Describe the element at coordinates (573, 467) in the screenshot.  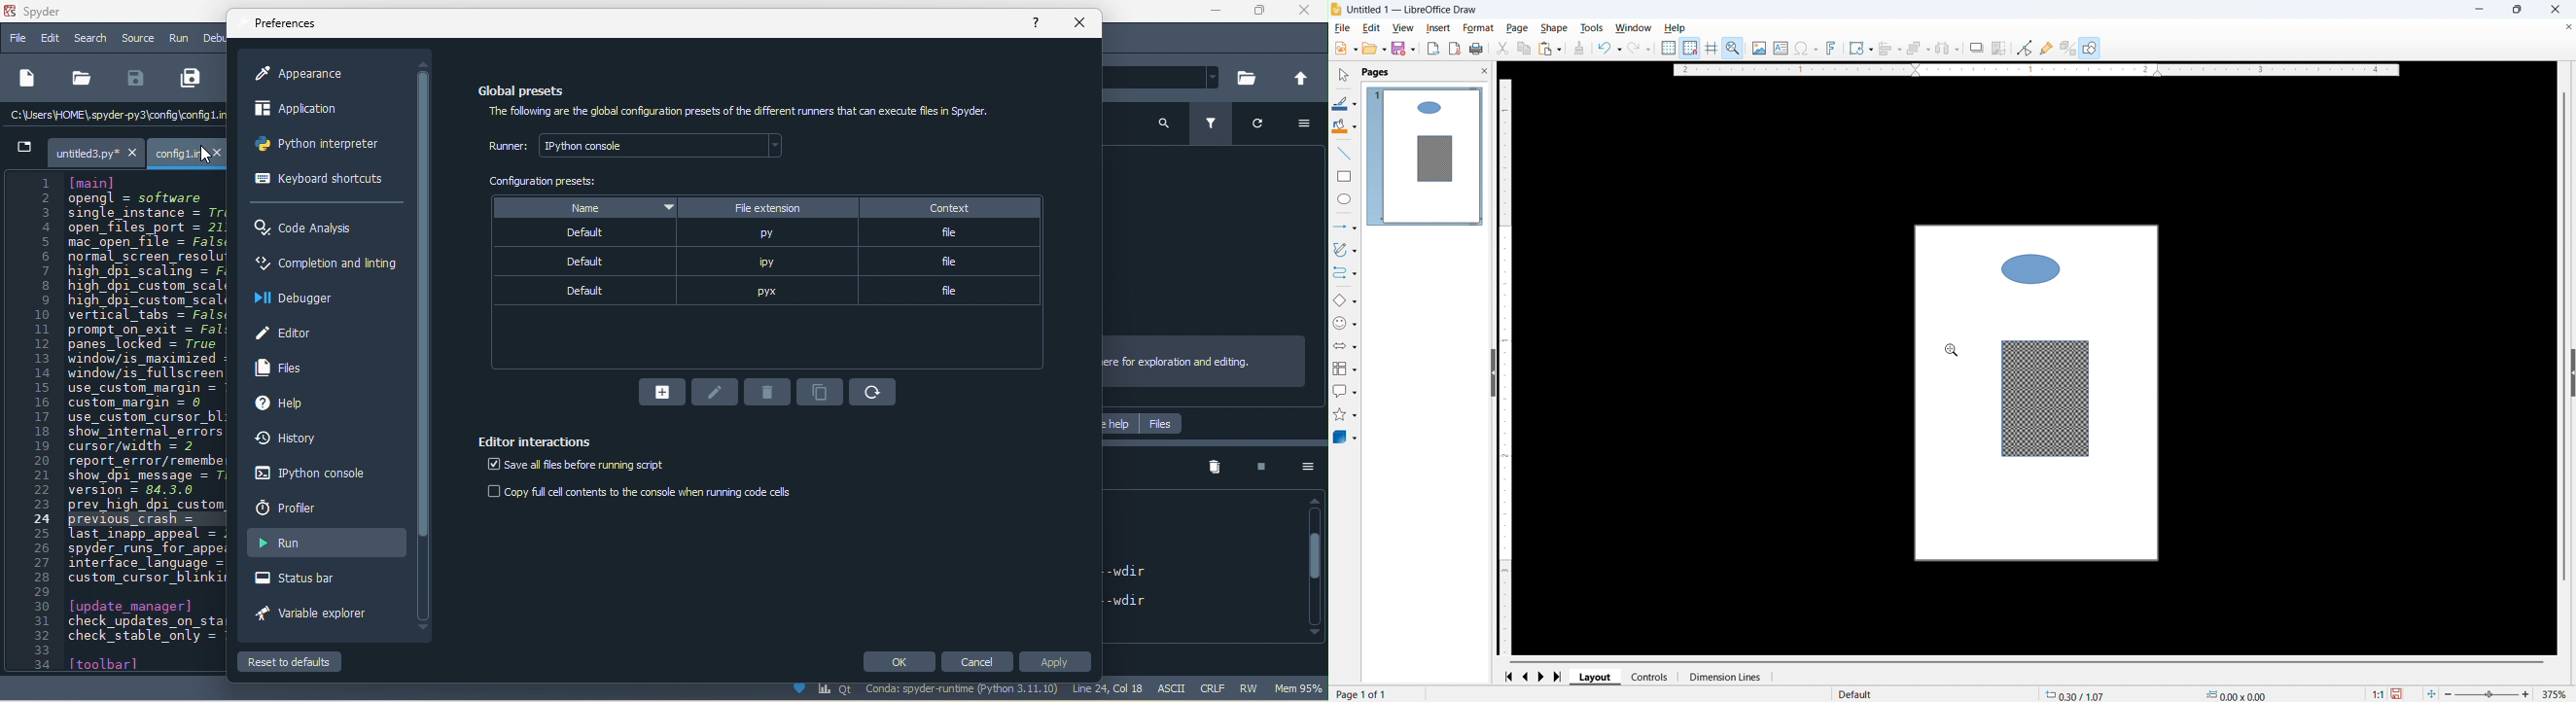
I see `save all files before running script` at that location.